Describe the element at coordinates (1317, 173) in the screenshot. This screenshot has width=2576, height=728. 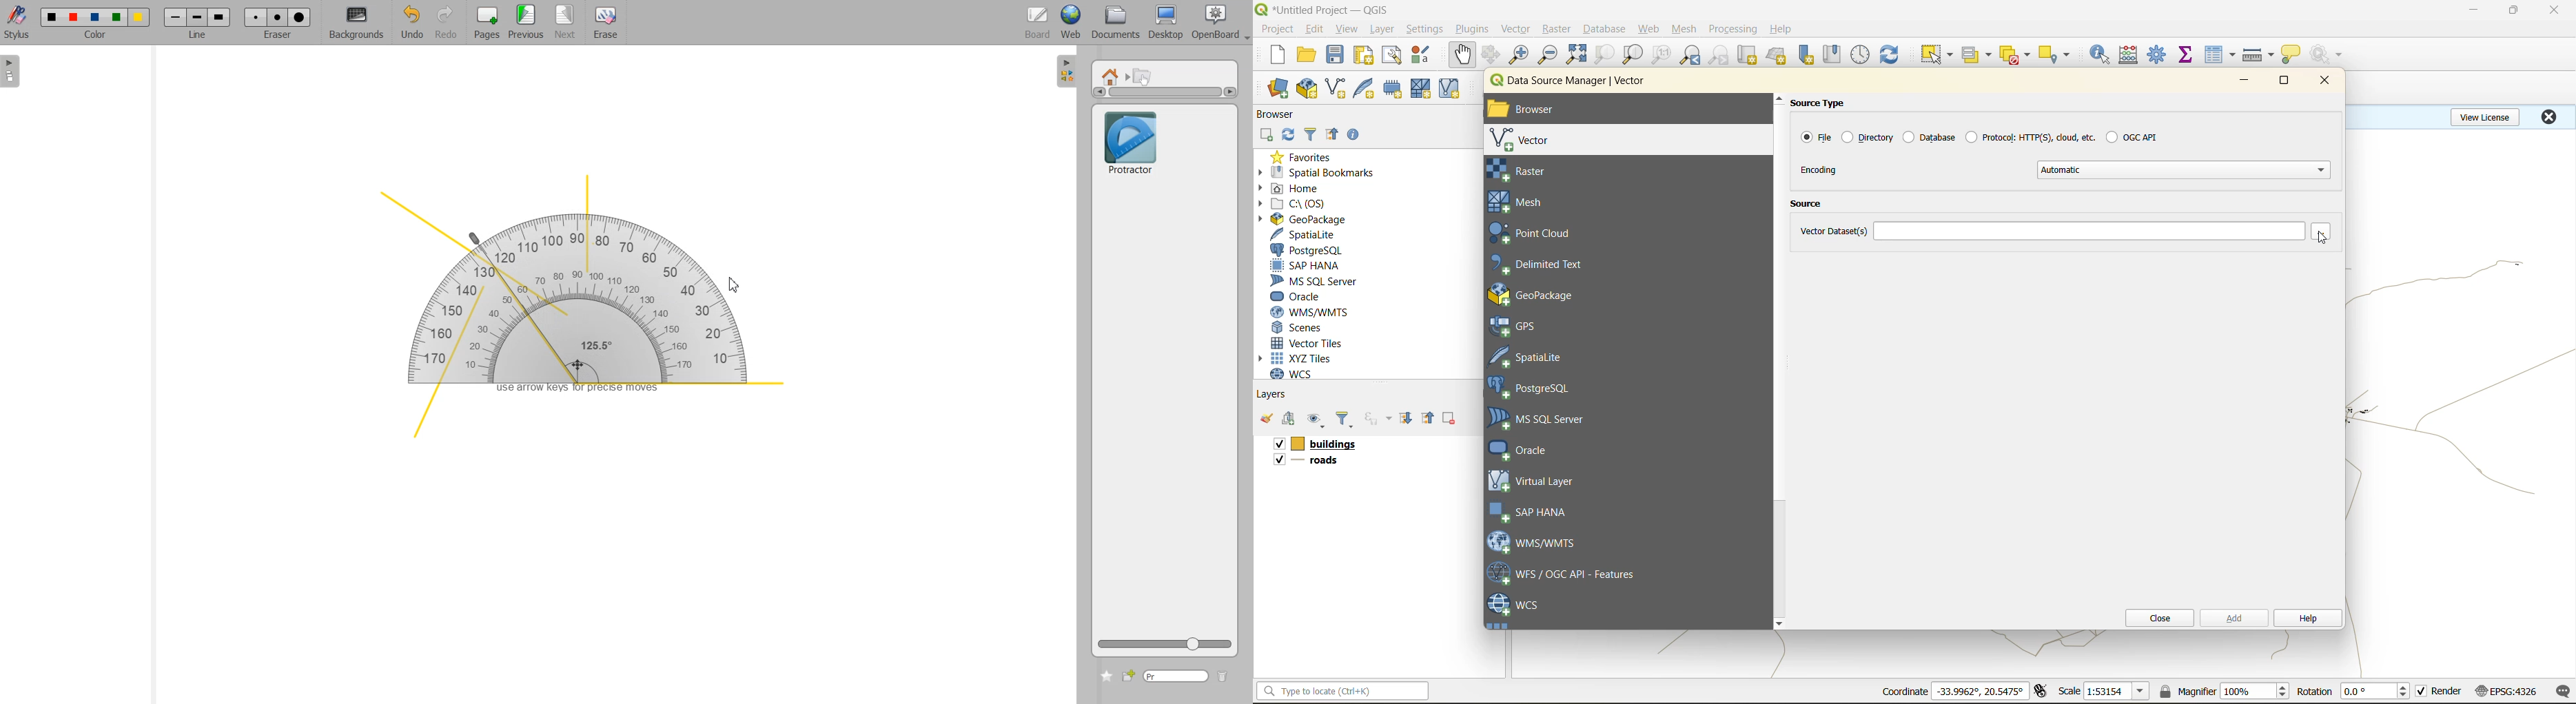
I see `spatial bookmarks` at that location.